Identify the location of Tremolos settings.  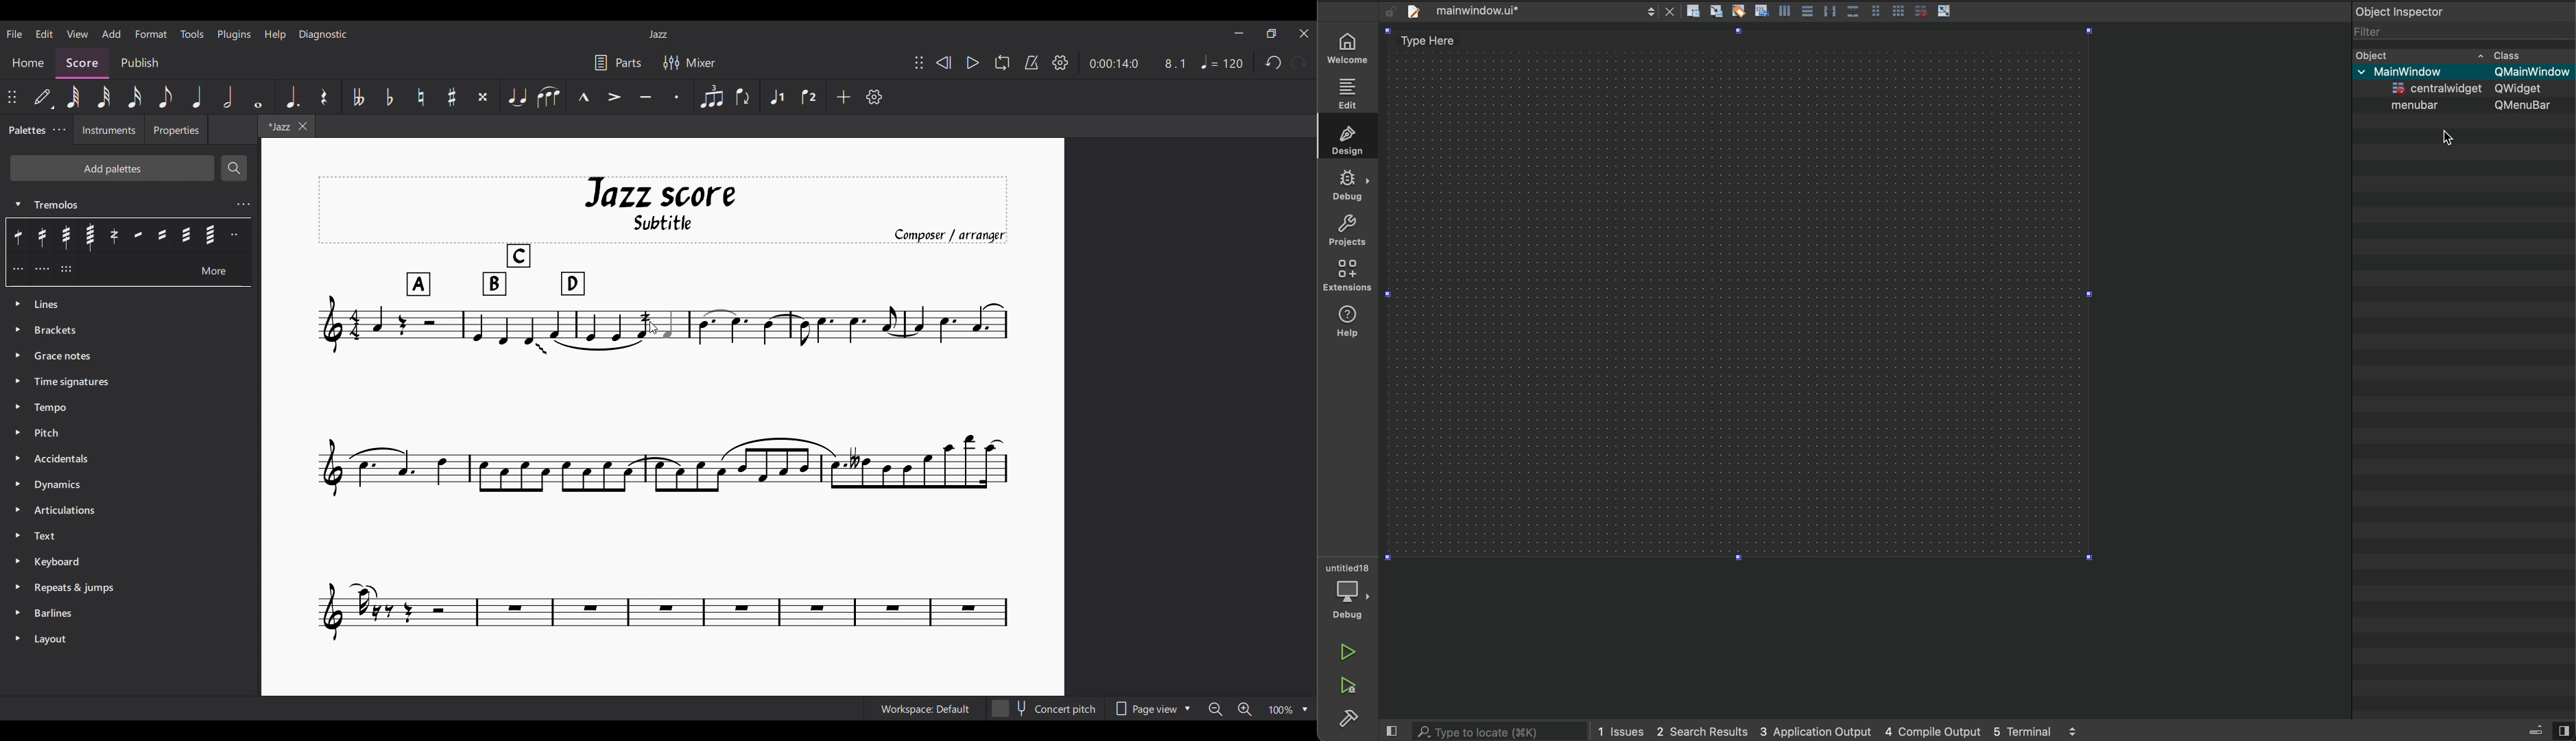
(243, 204).